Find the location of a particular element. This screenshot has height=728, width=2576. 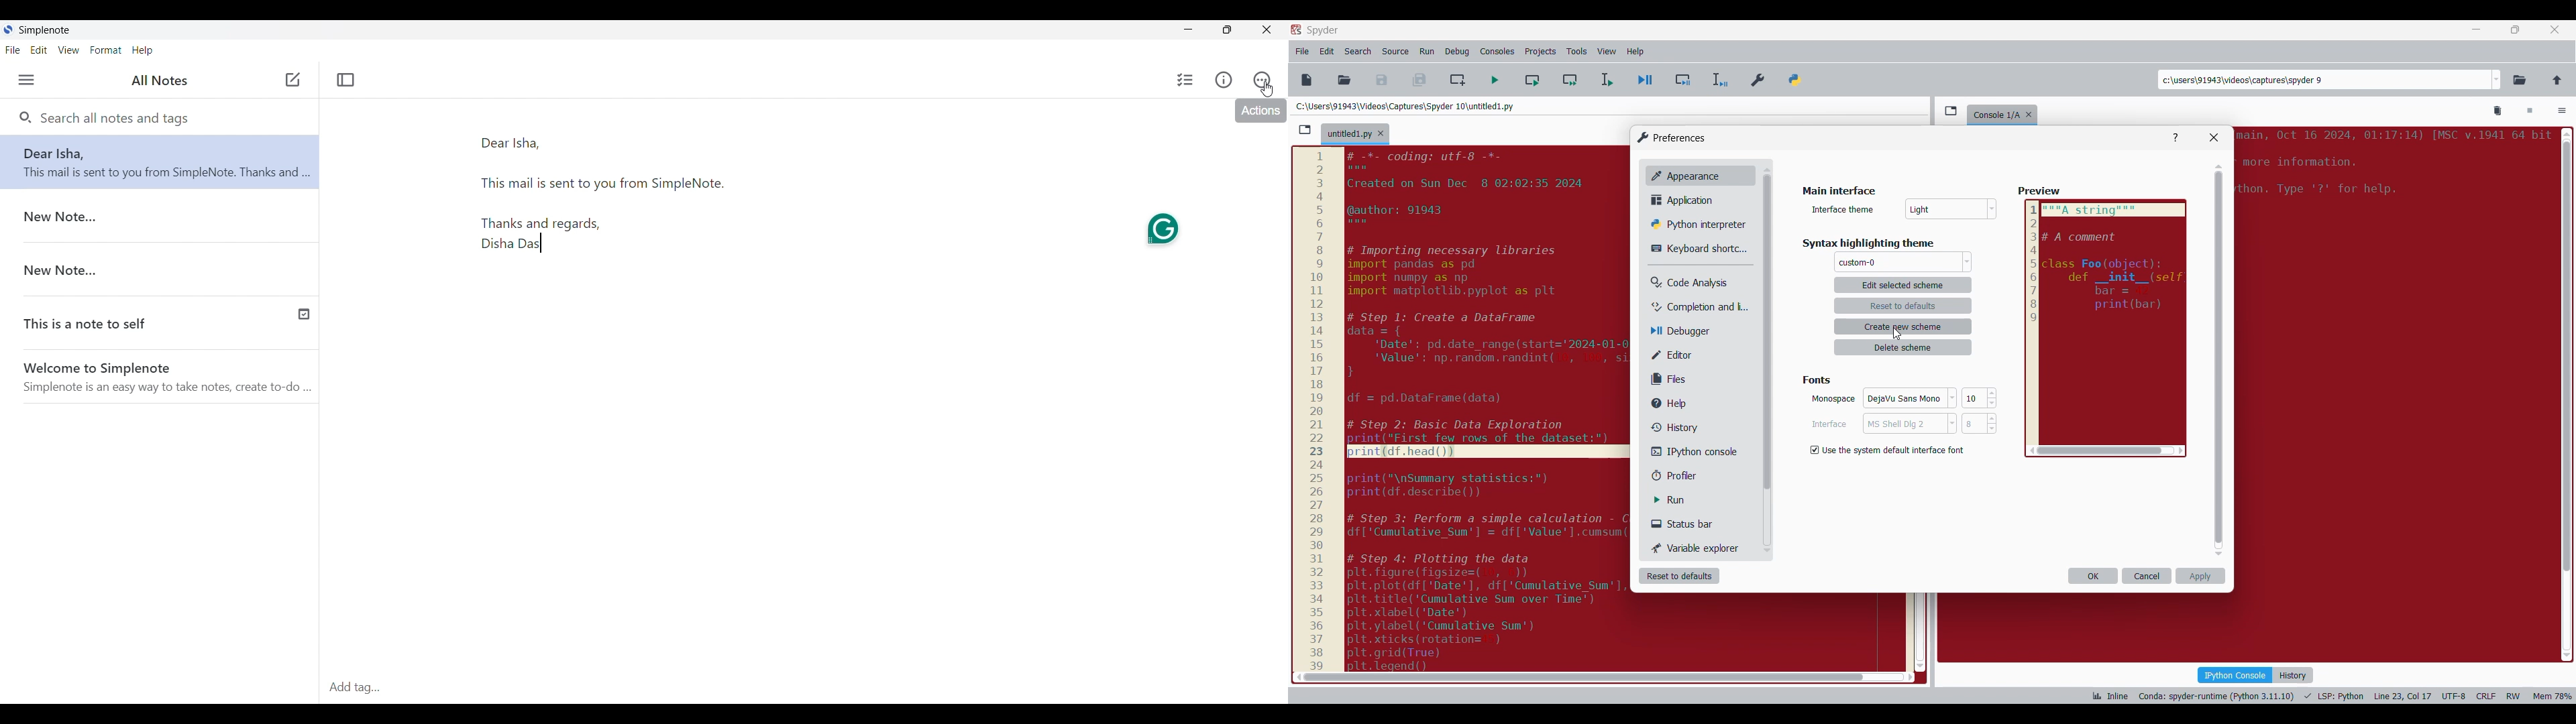

Theme settings is located at coordinates (1903, 316).